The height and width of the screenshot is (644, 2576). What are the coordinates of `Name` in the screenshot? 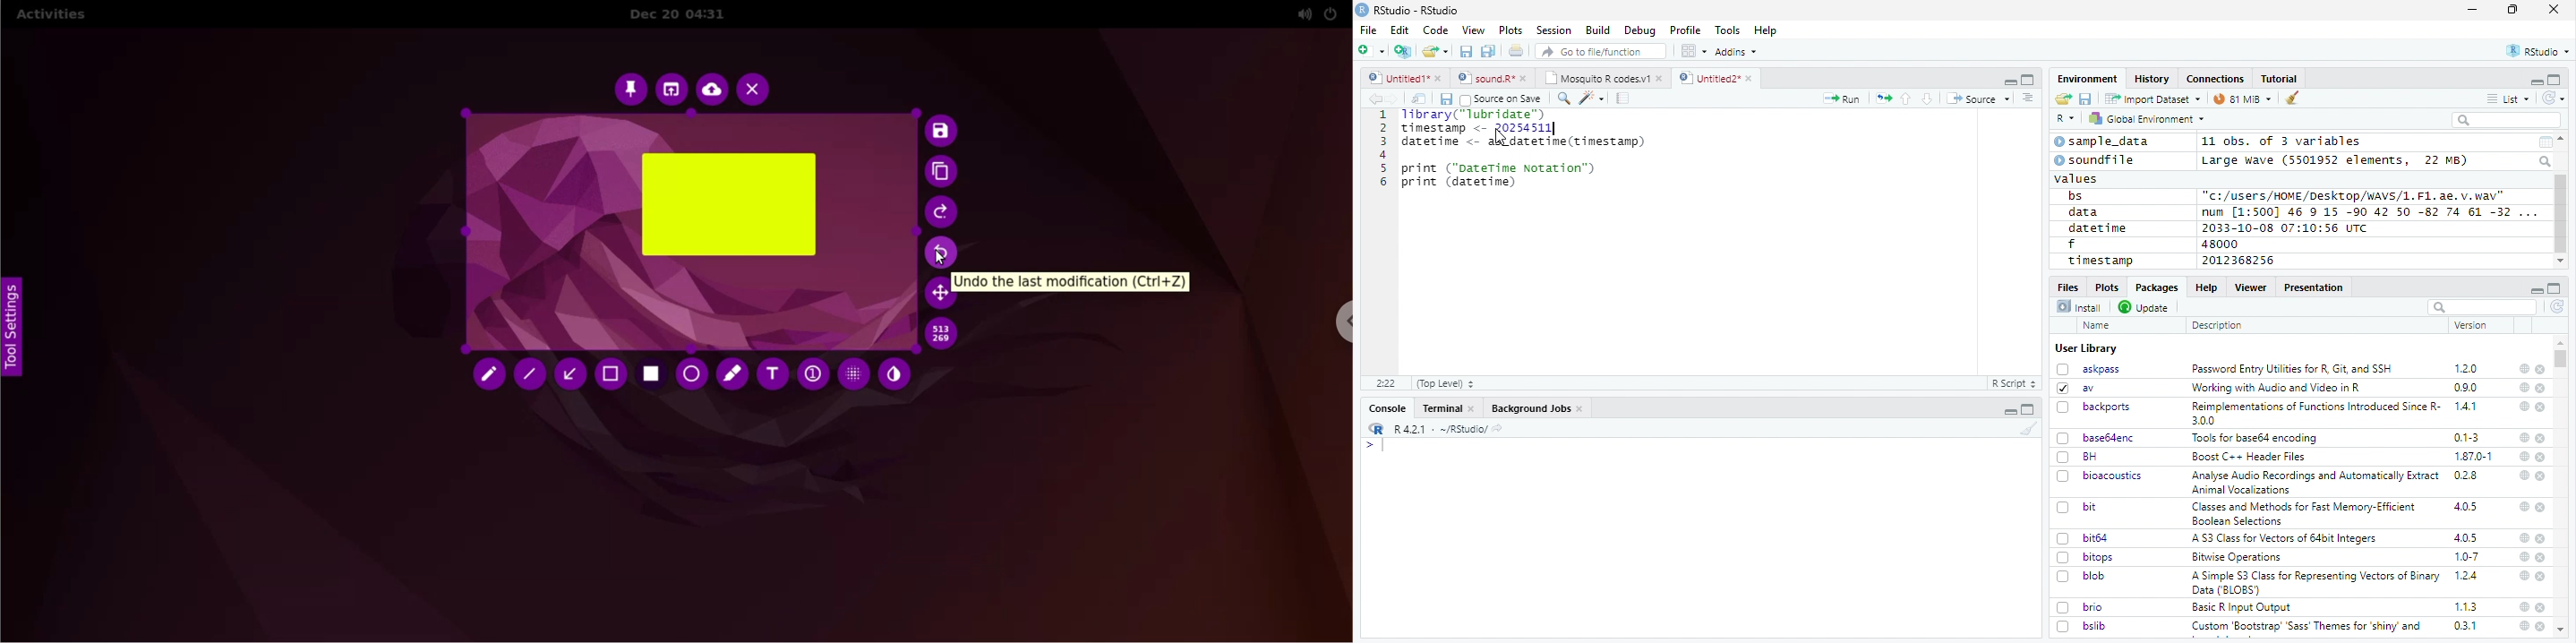 It's located at (2098, 326).